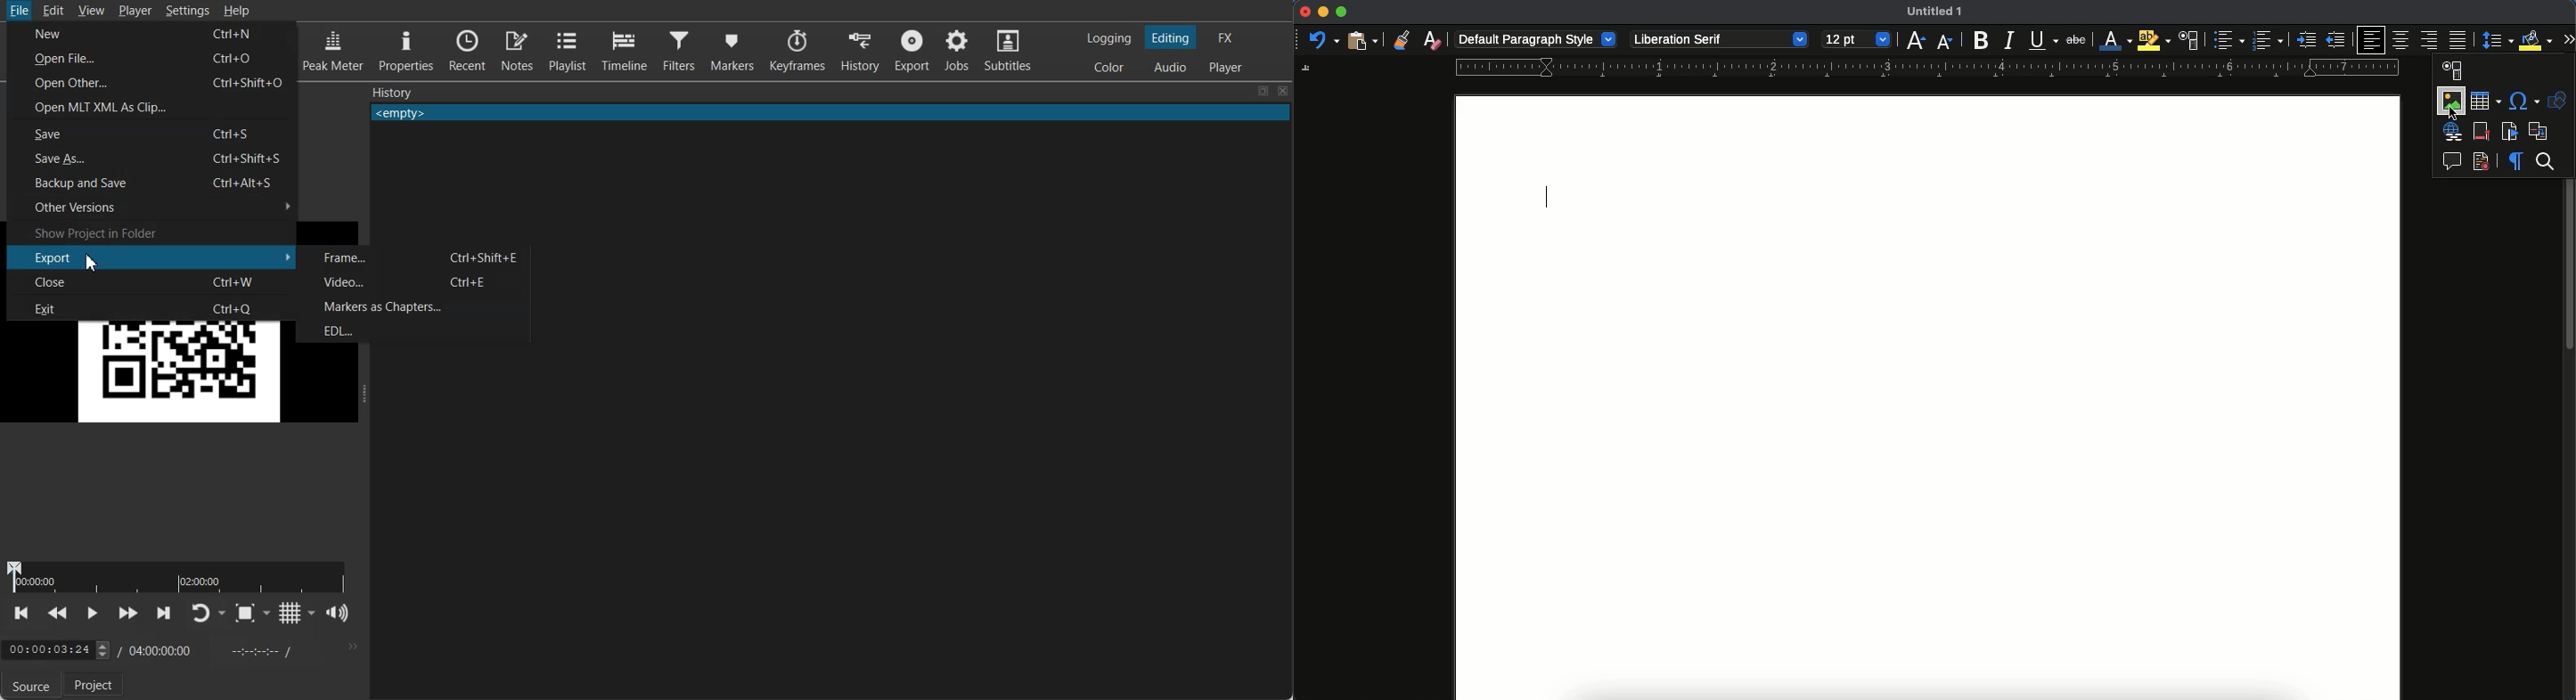  I want to click on Settings, so click(188, 11).